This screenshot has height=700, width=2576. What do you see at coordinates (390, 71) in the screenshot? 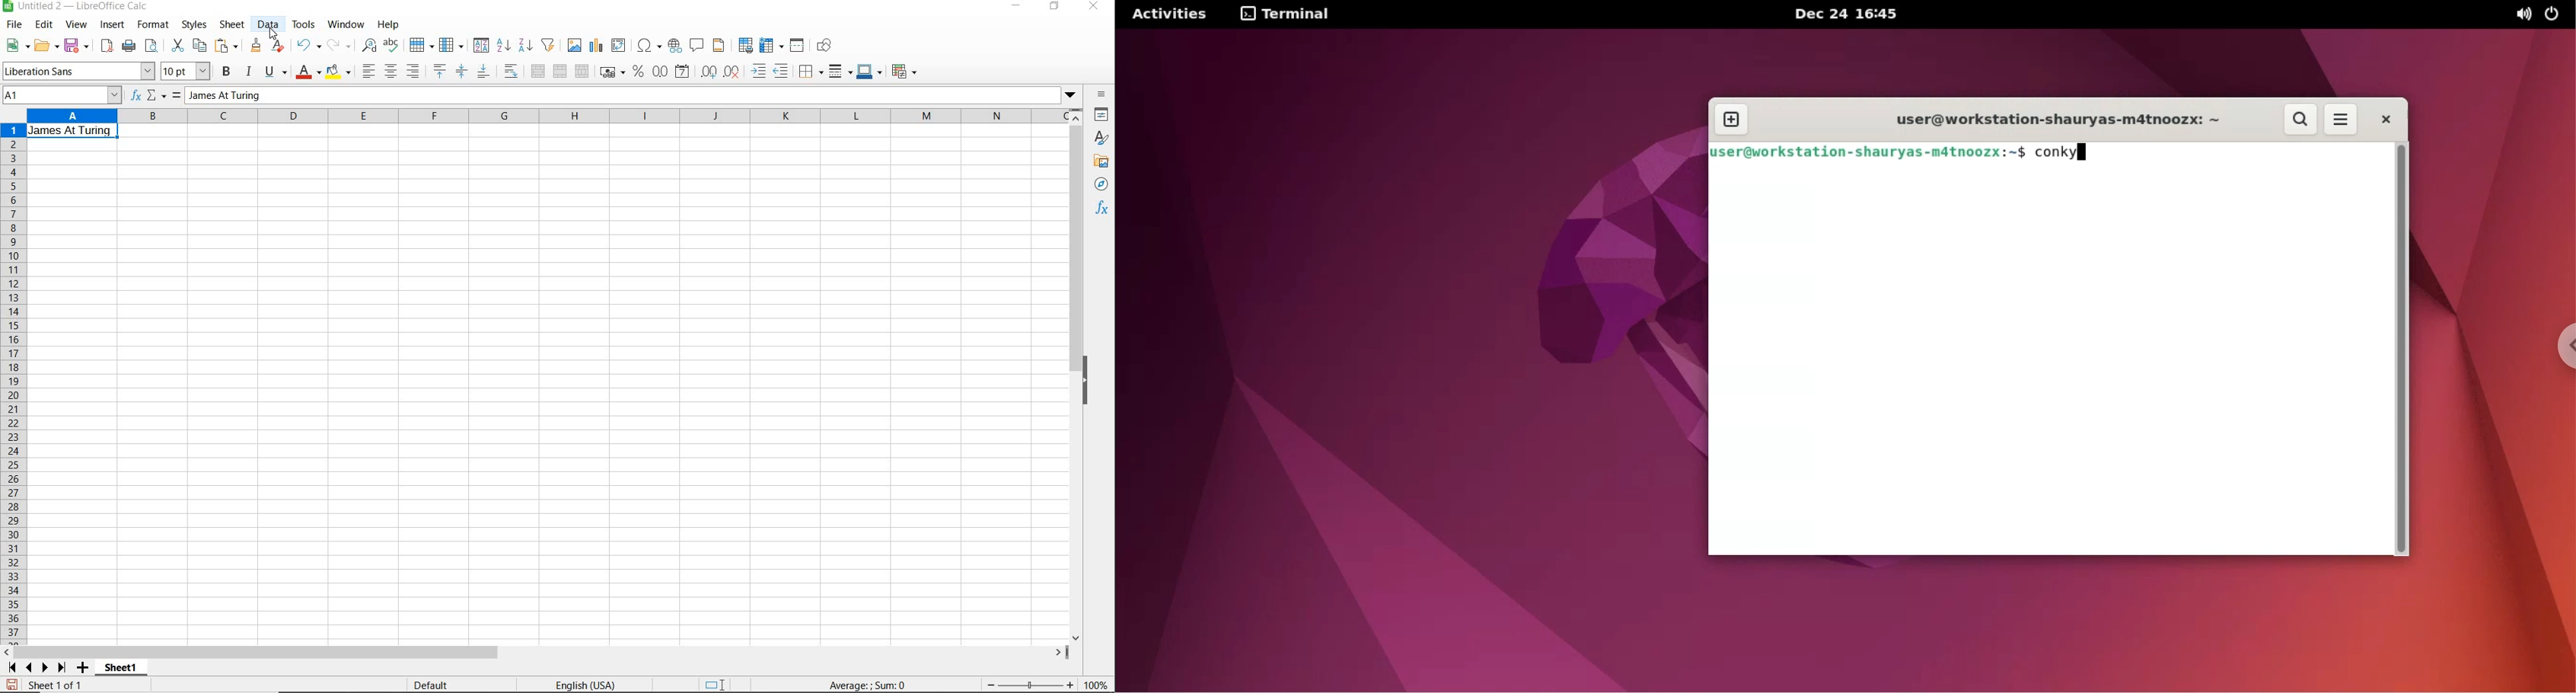
I see `align center` at bounding box center [390, 71].